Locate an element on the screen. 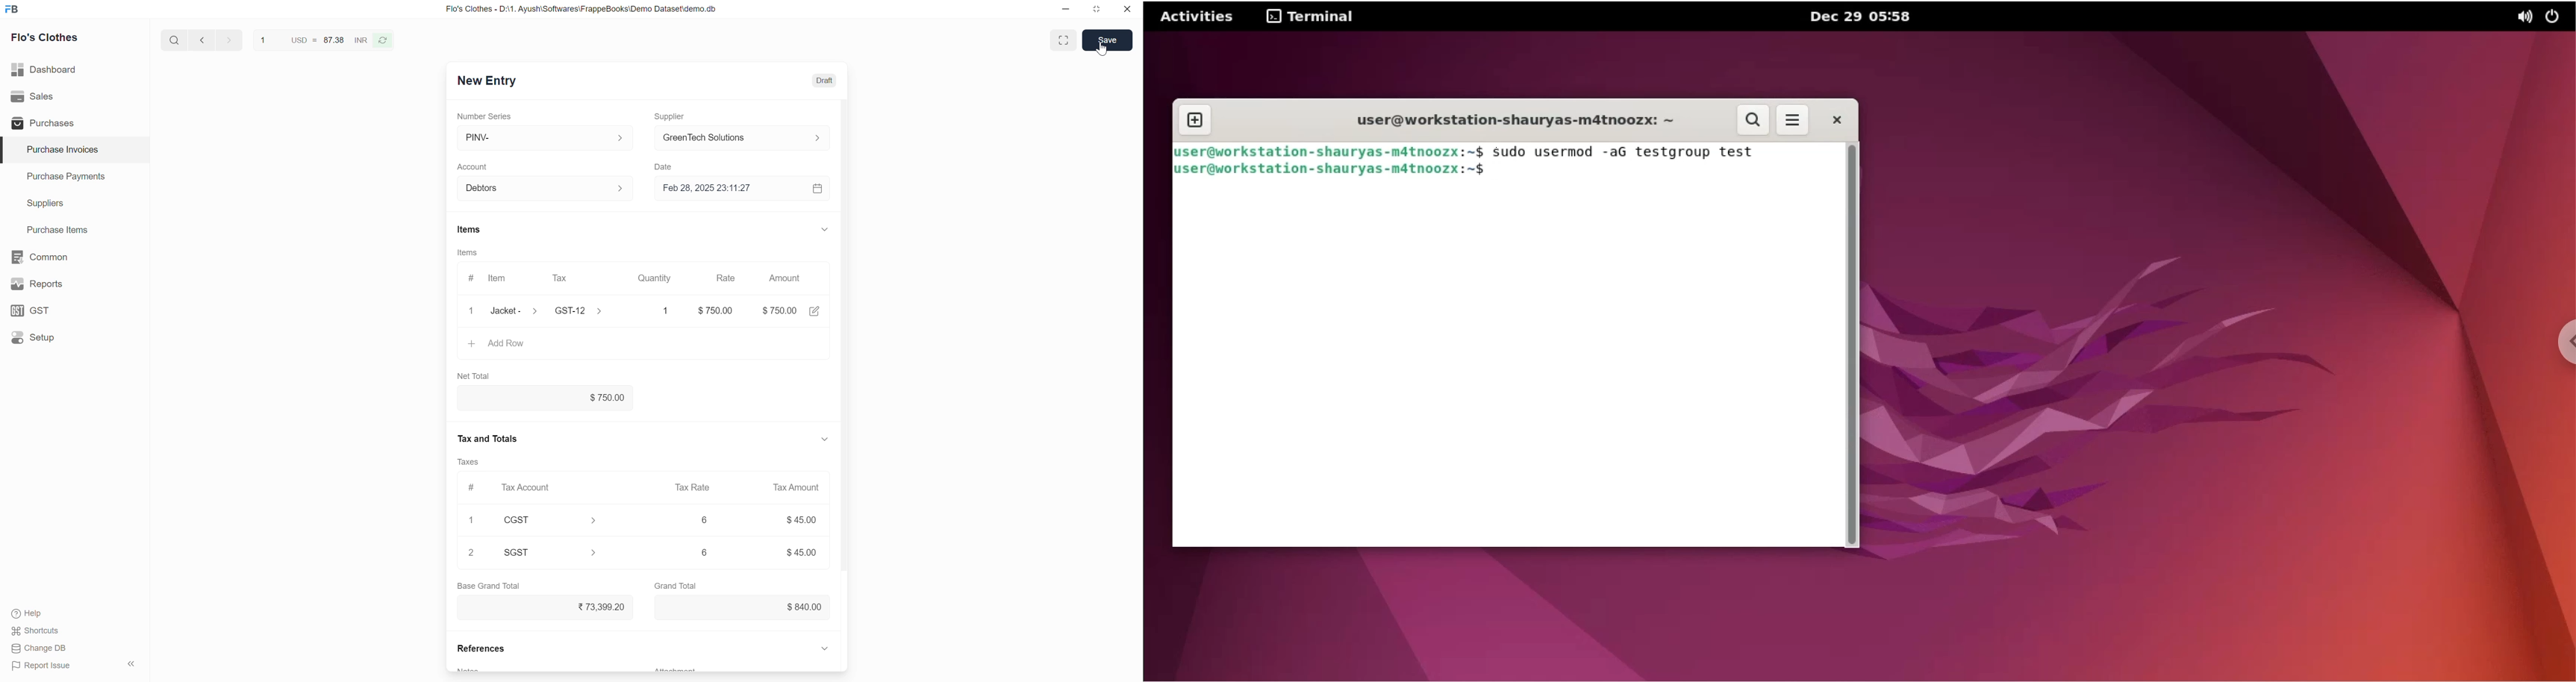 This screenshot has height=700, width=2576. Items is located at coordinates (470, 229).